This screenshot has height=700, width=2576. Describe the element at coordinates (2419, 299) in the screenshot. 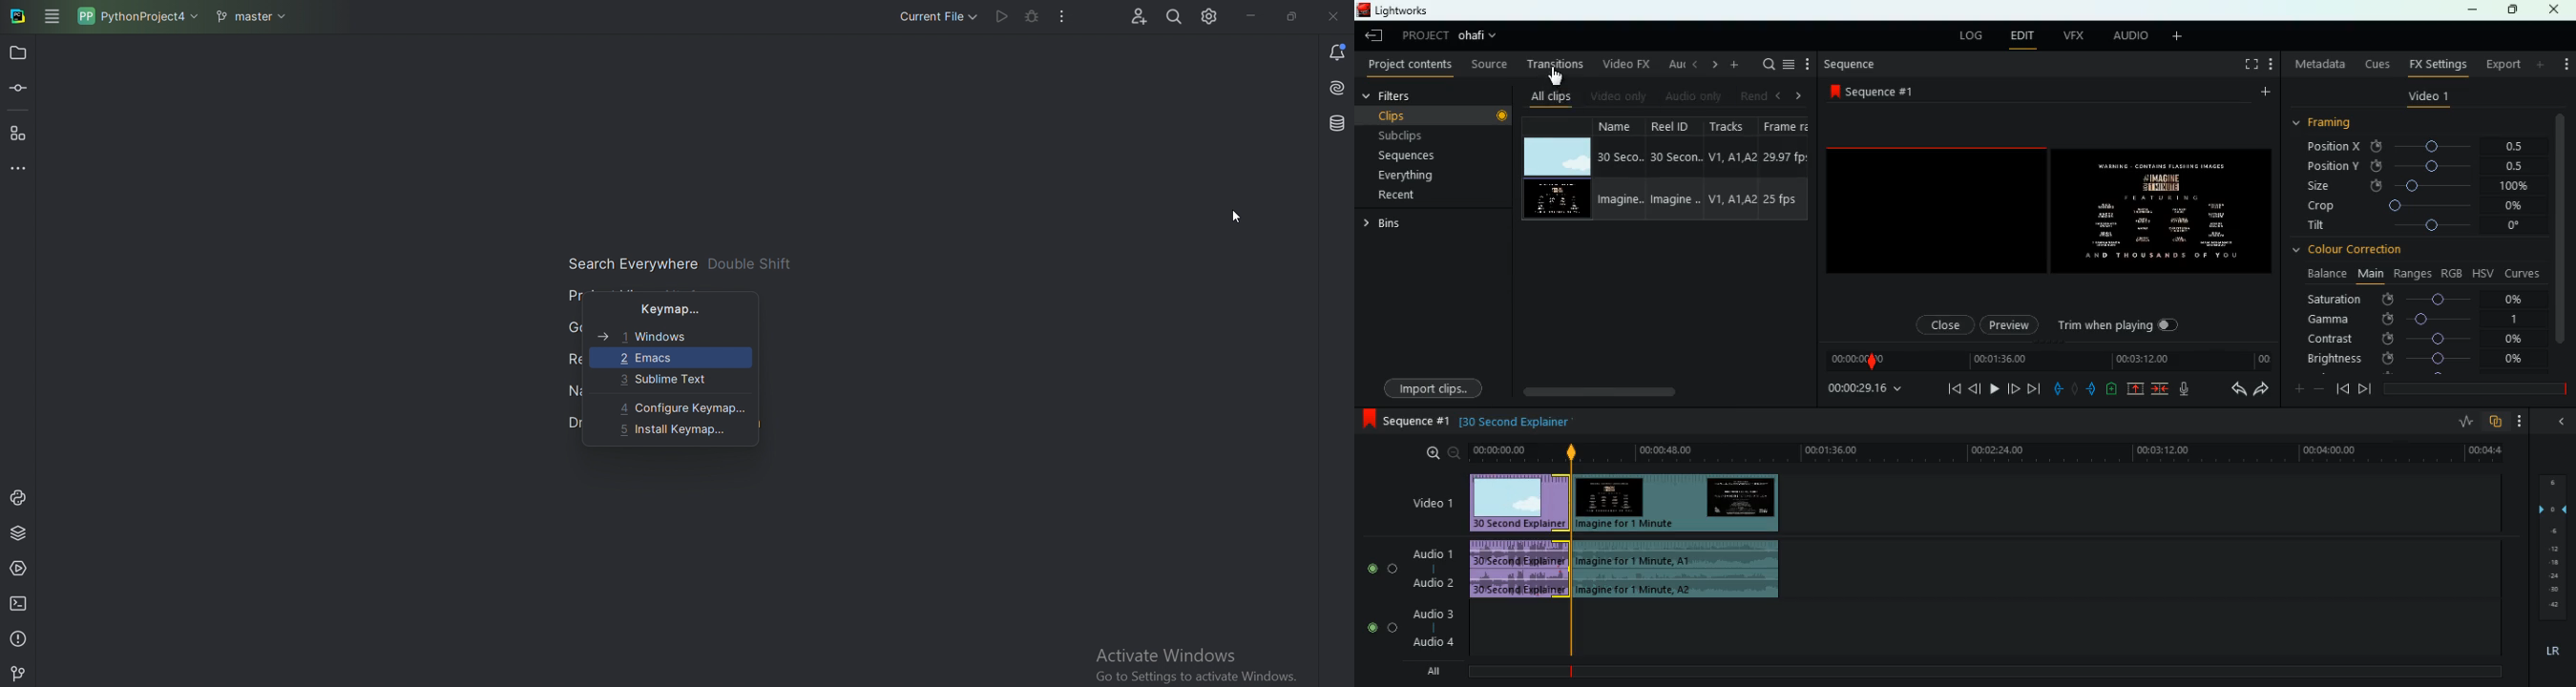

I see `saturation` at that location.